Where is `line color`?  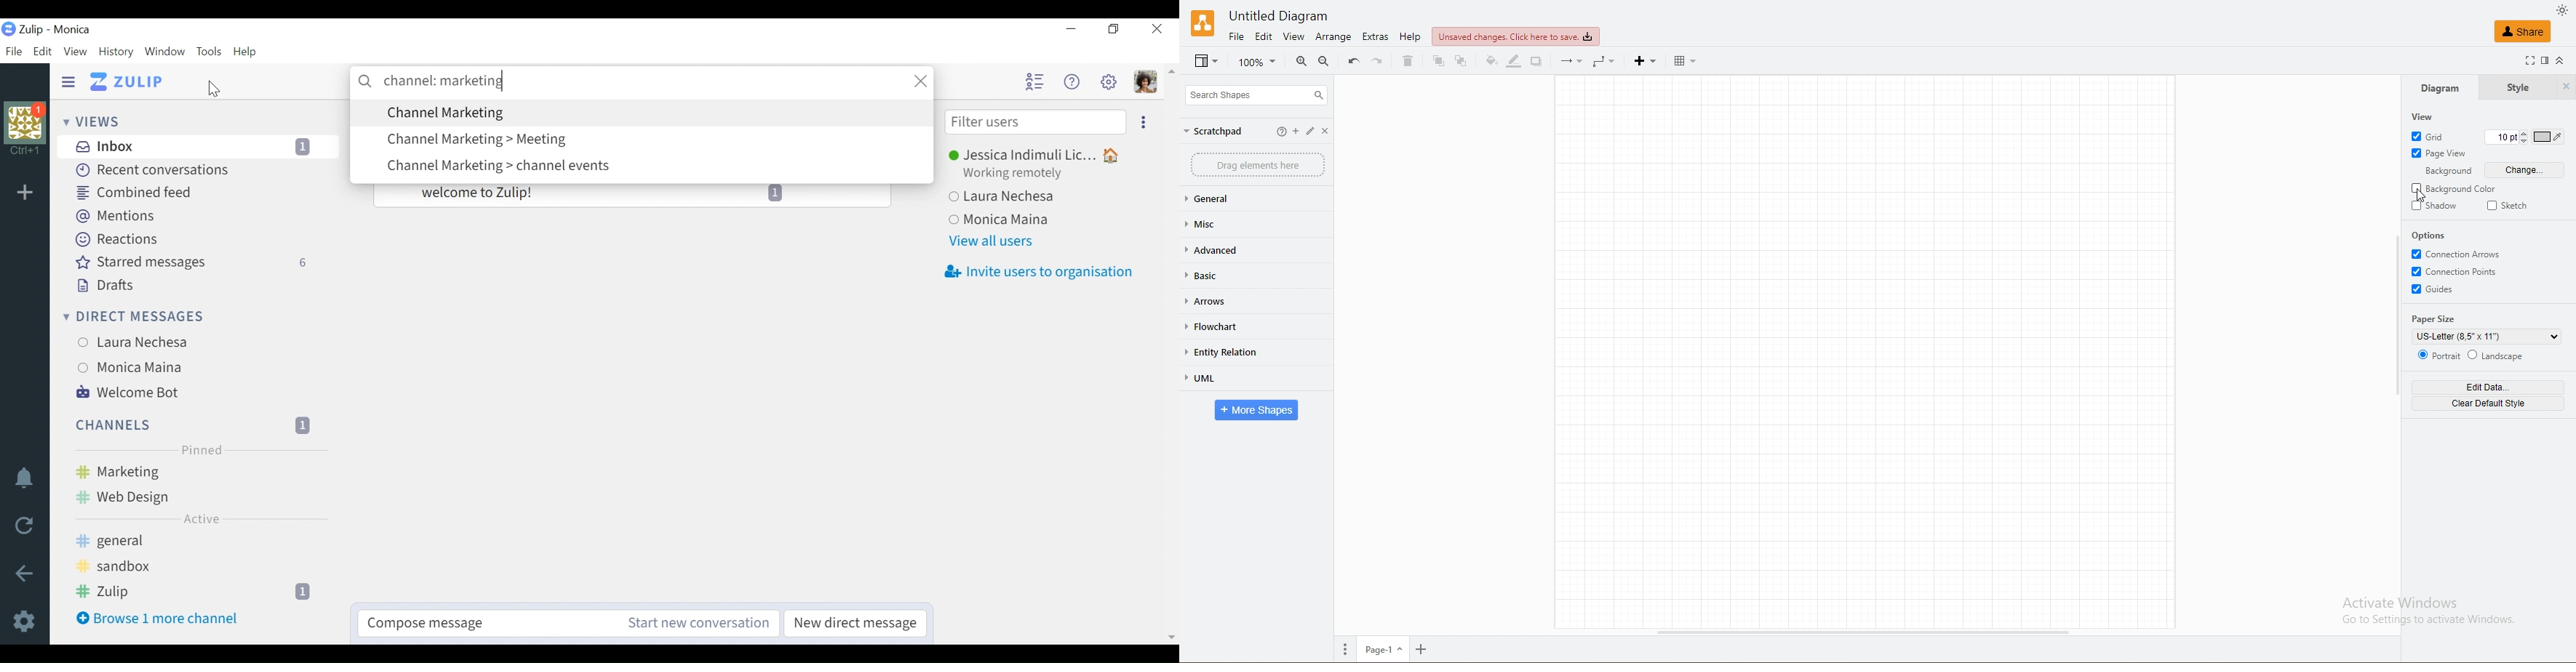 line color is located at coordinates (1514, 61).